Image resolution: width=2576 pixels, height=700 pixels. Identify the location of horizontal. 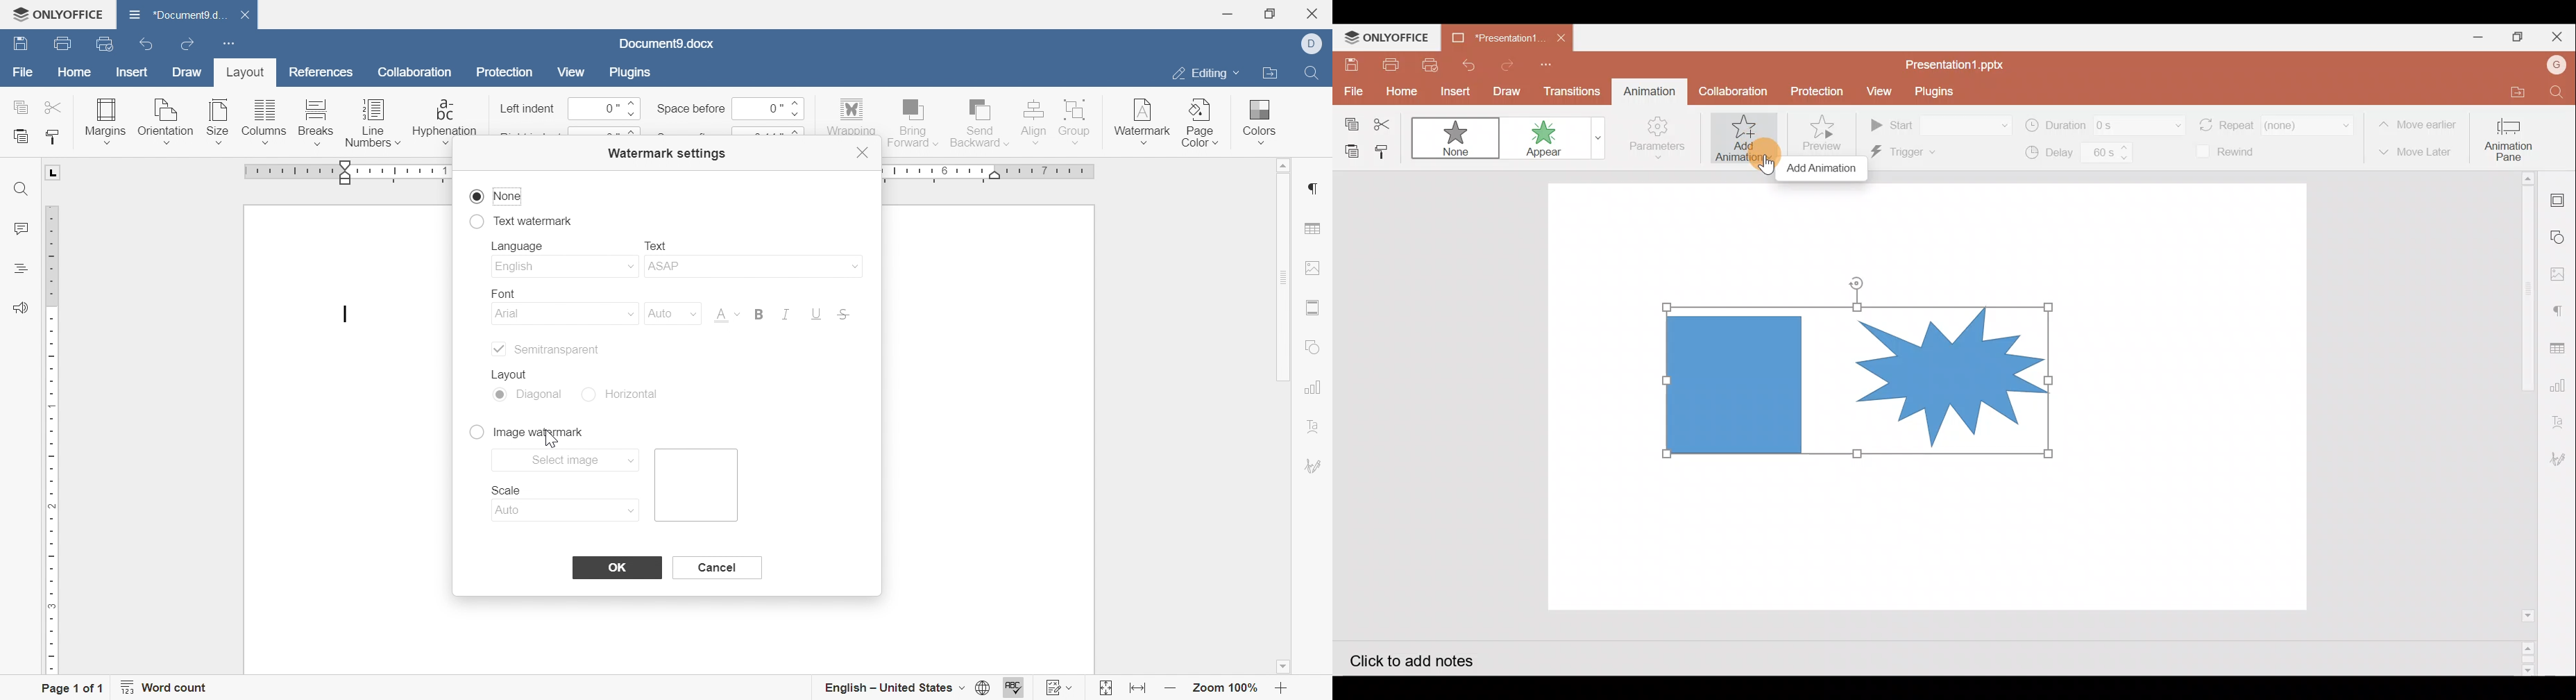
(627, 394).